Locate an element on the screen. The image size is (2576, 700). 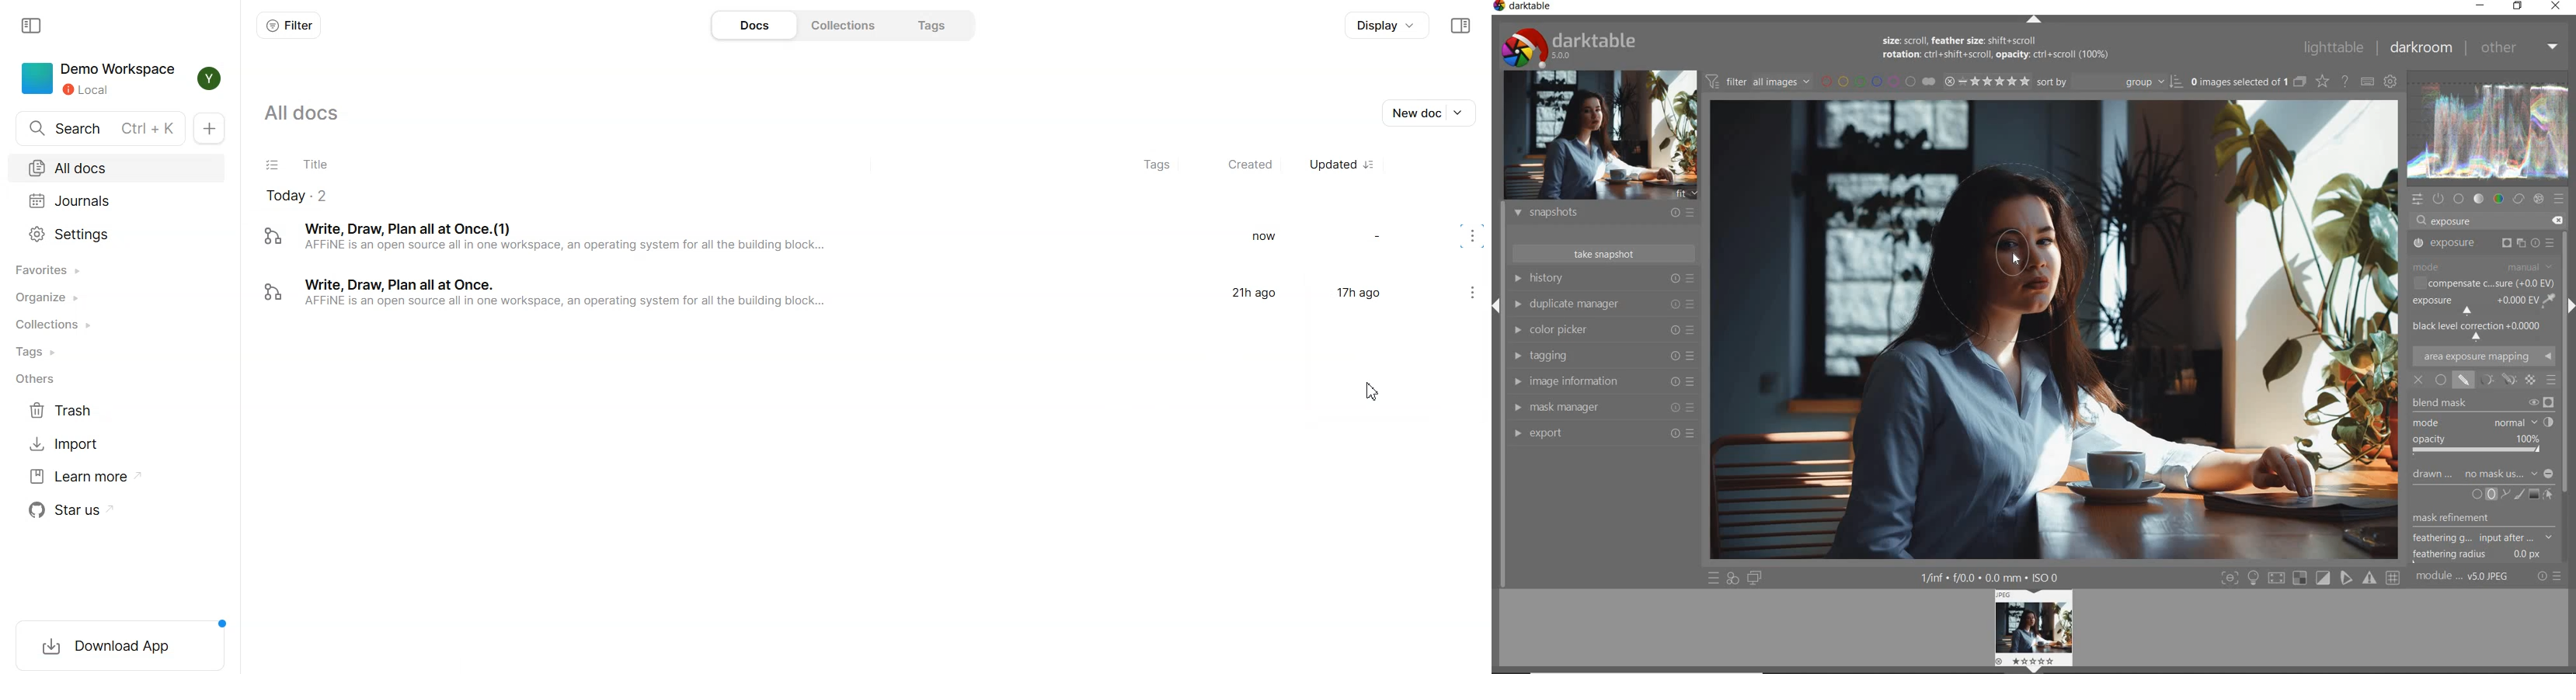
DRAWN is located at coordinates (2484, 475).